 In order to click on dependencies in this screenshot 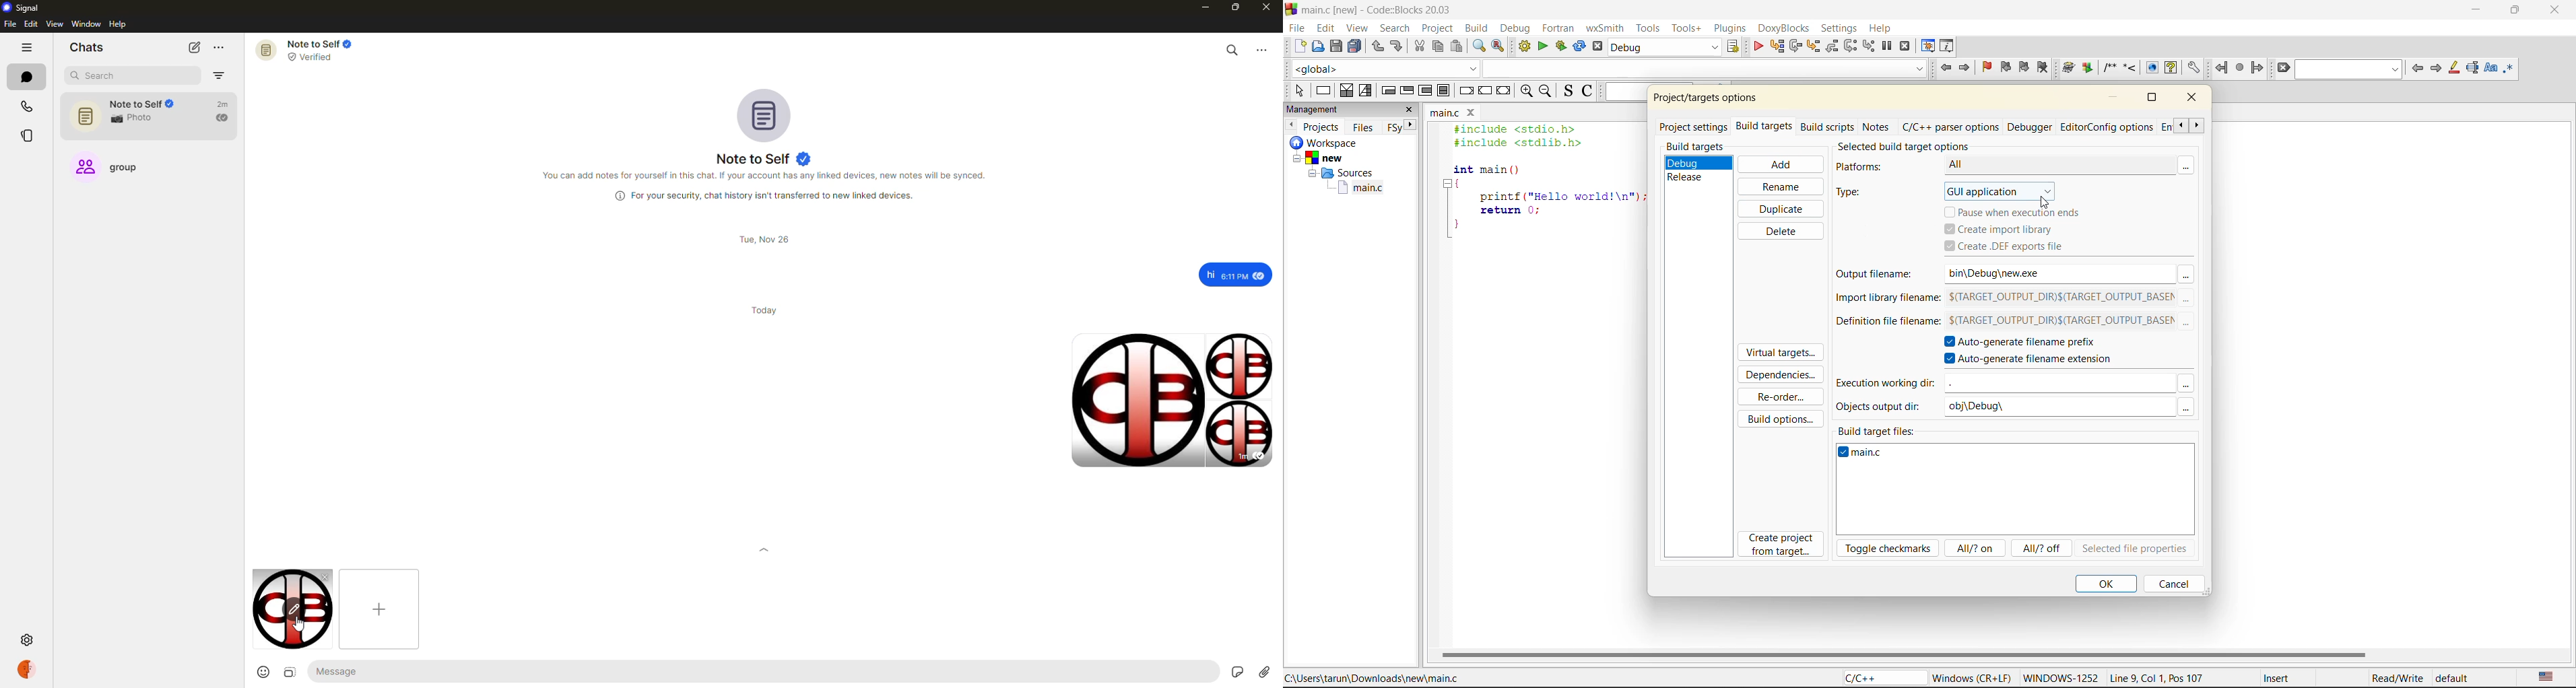, I will do `click(1785, 377)`.